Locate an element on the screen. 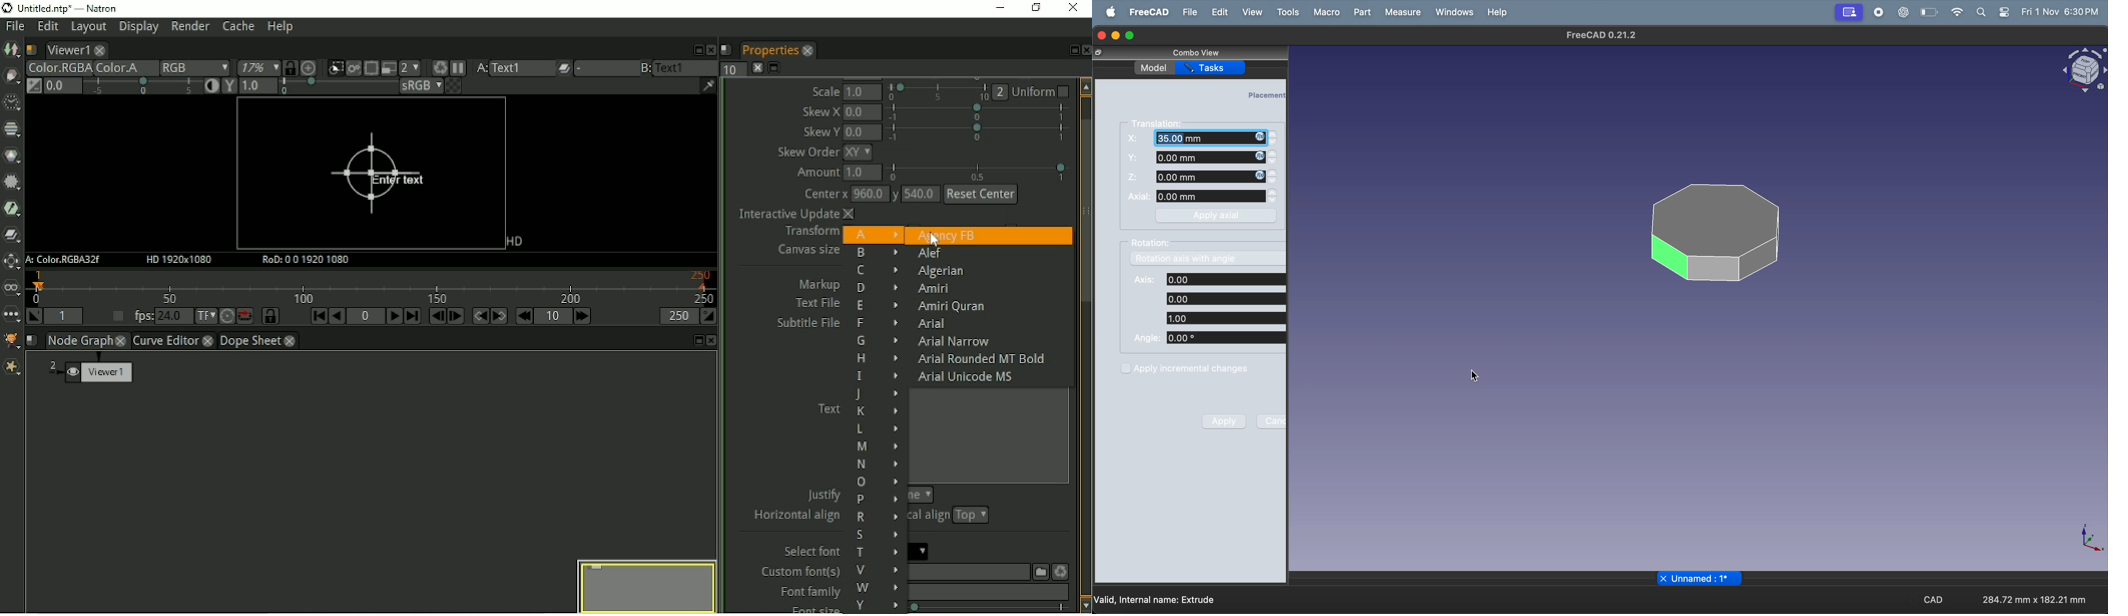 This screenshot has width=2128, height=616. tools is located at coordinates (1287, 13).